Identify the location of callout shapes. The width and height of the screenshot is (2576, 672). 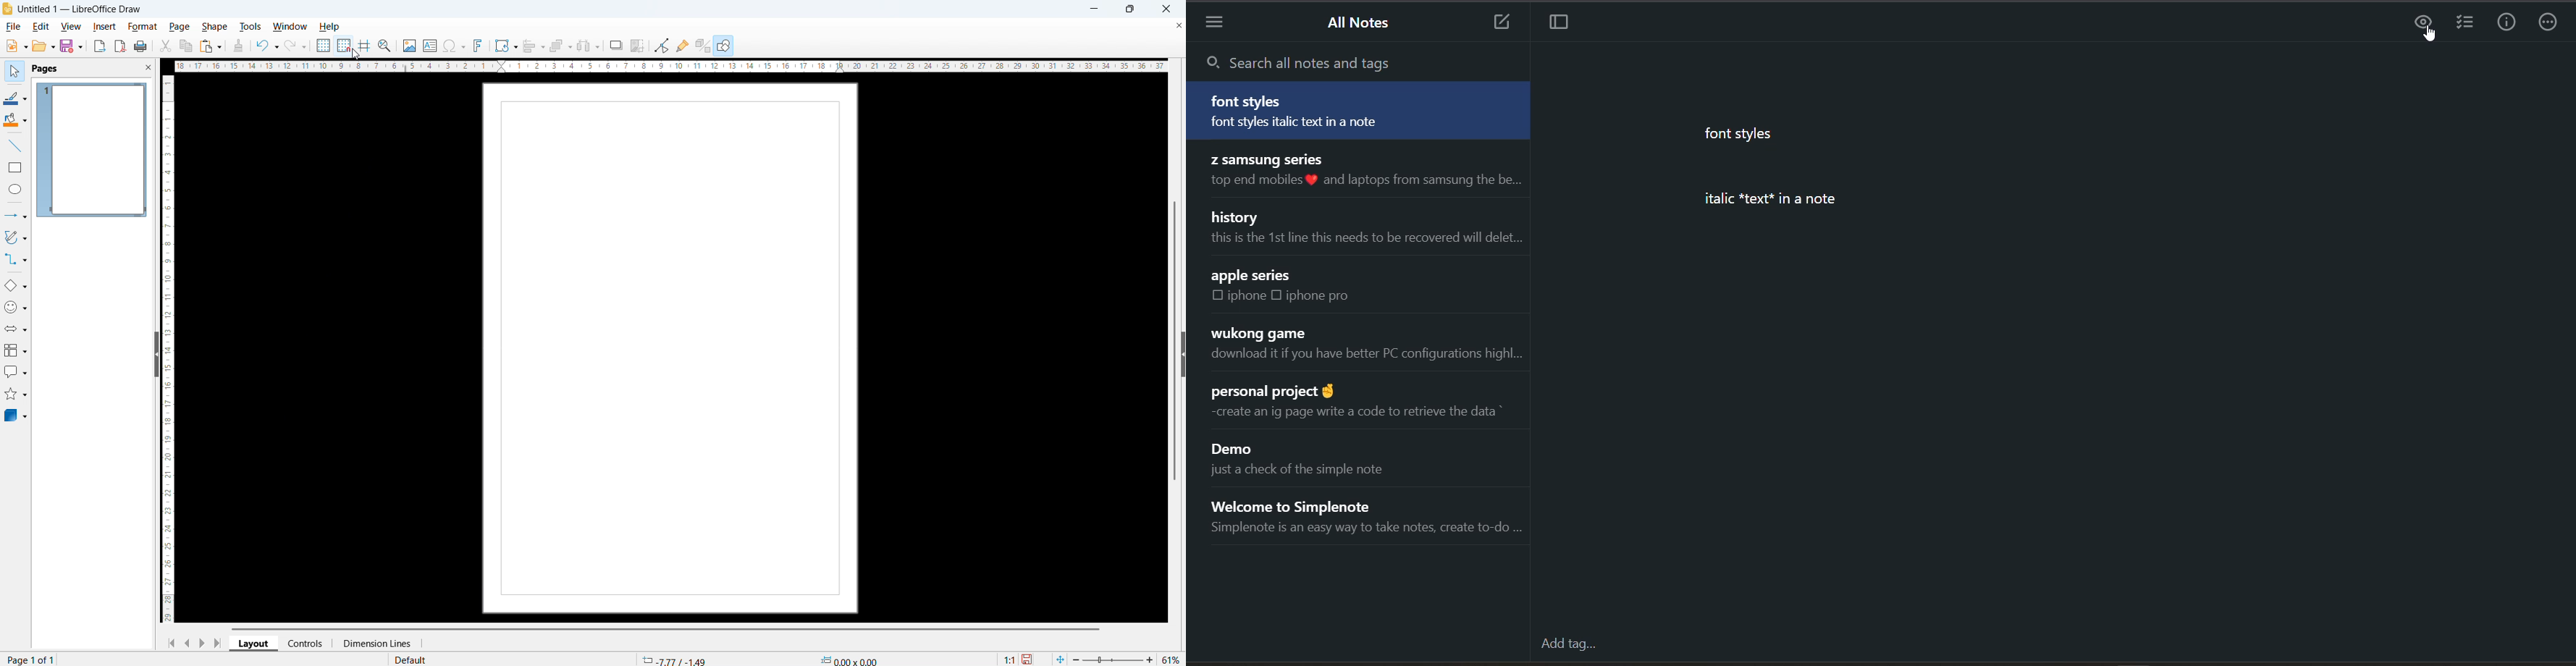
(15, 372).